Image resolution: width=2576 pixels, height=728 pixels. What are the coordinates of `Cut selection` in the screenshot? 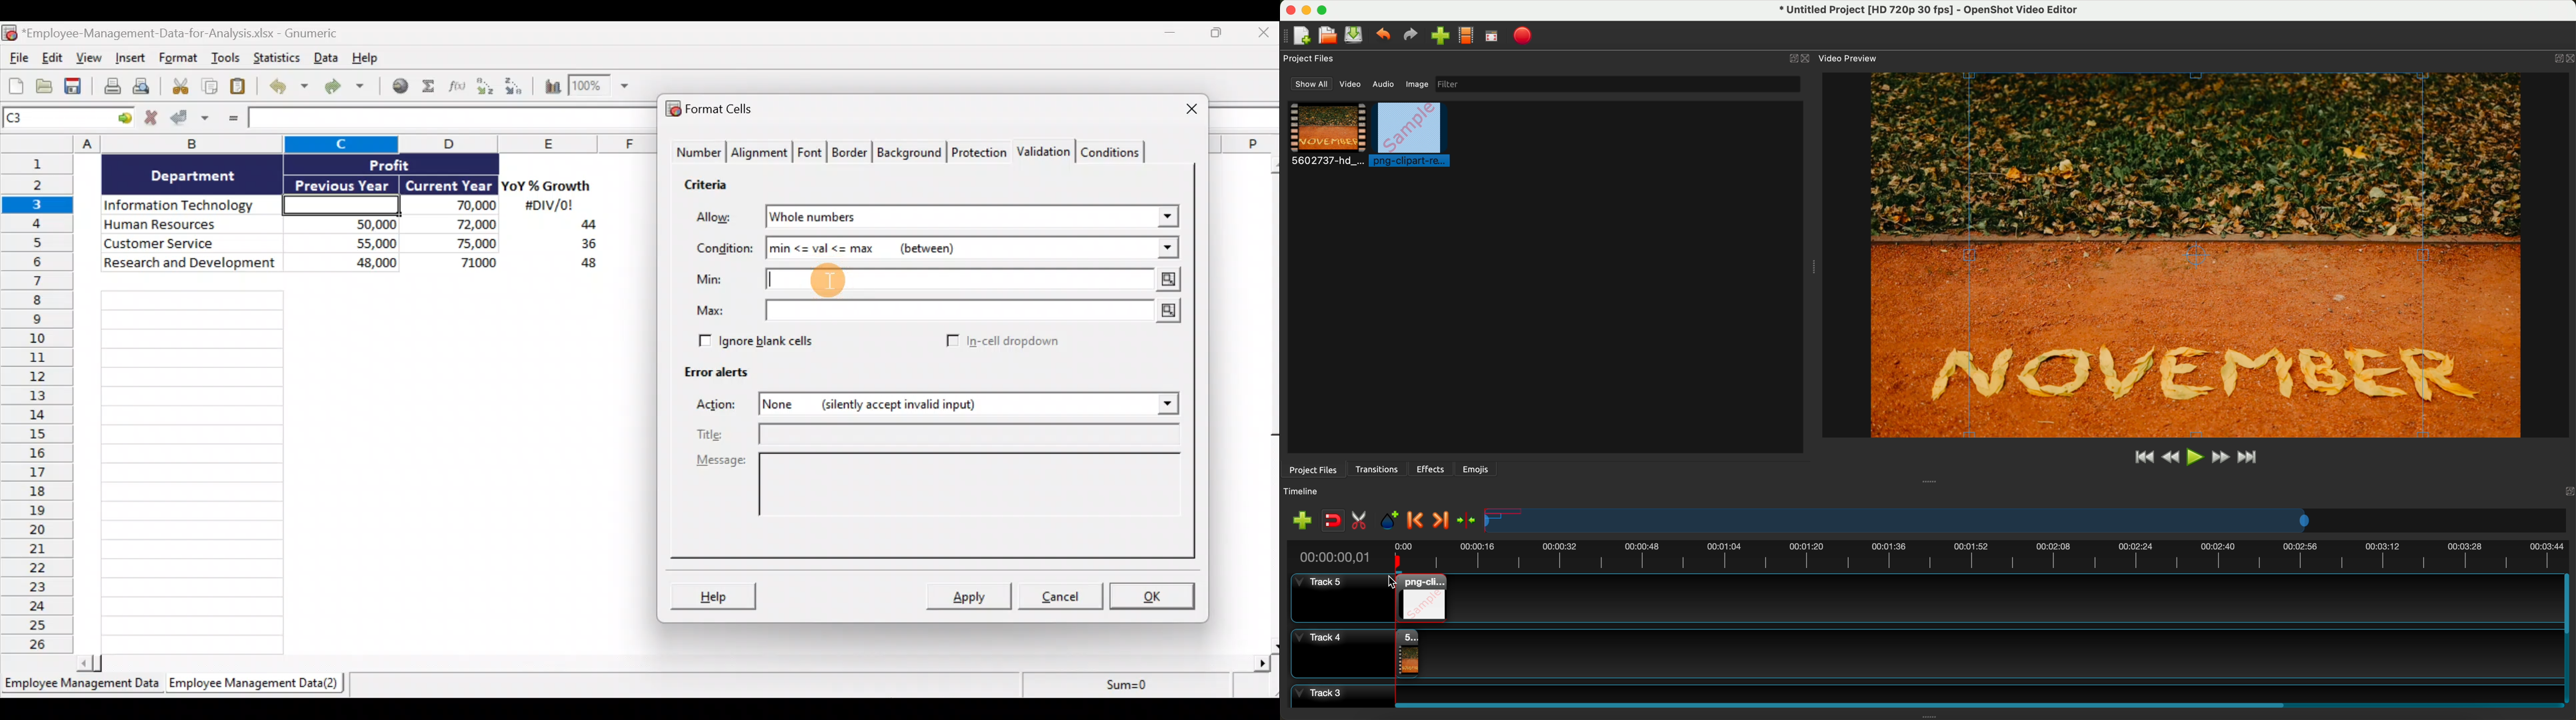 It's located at (179, 87).